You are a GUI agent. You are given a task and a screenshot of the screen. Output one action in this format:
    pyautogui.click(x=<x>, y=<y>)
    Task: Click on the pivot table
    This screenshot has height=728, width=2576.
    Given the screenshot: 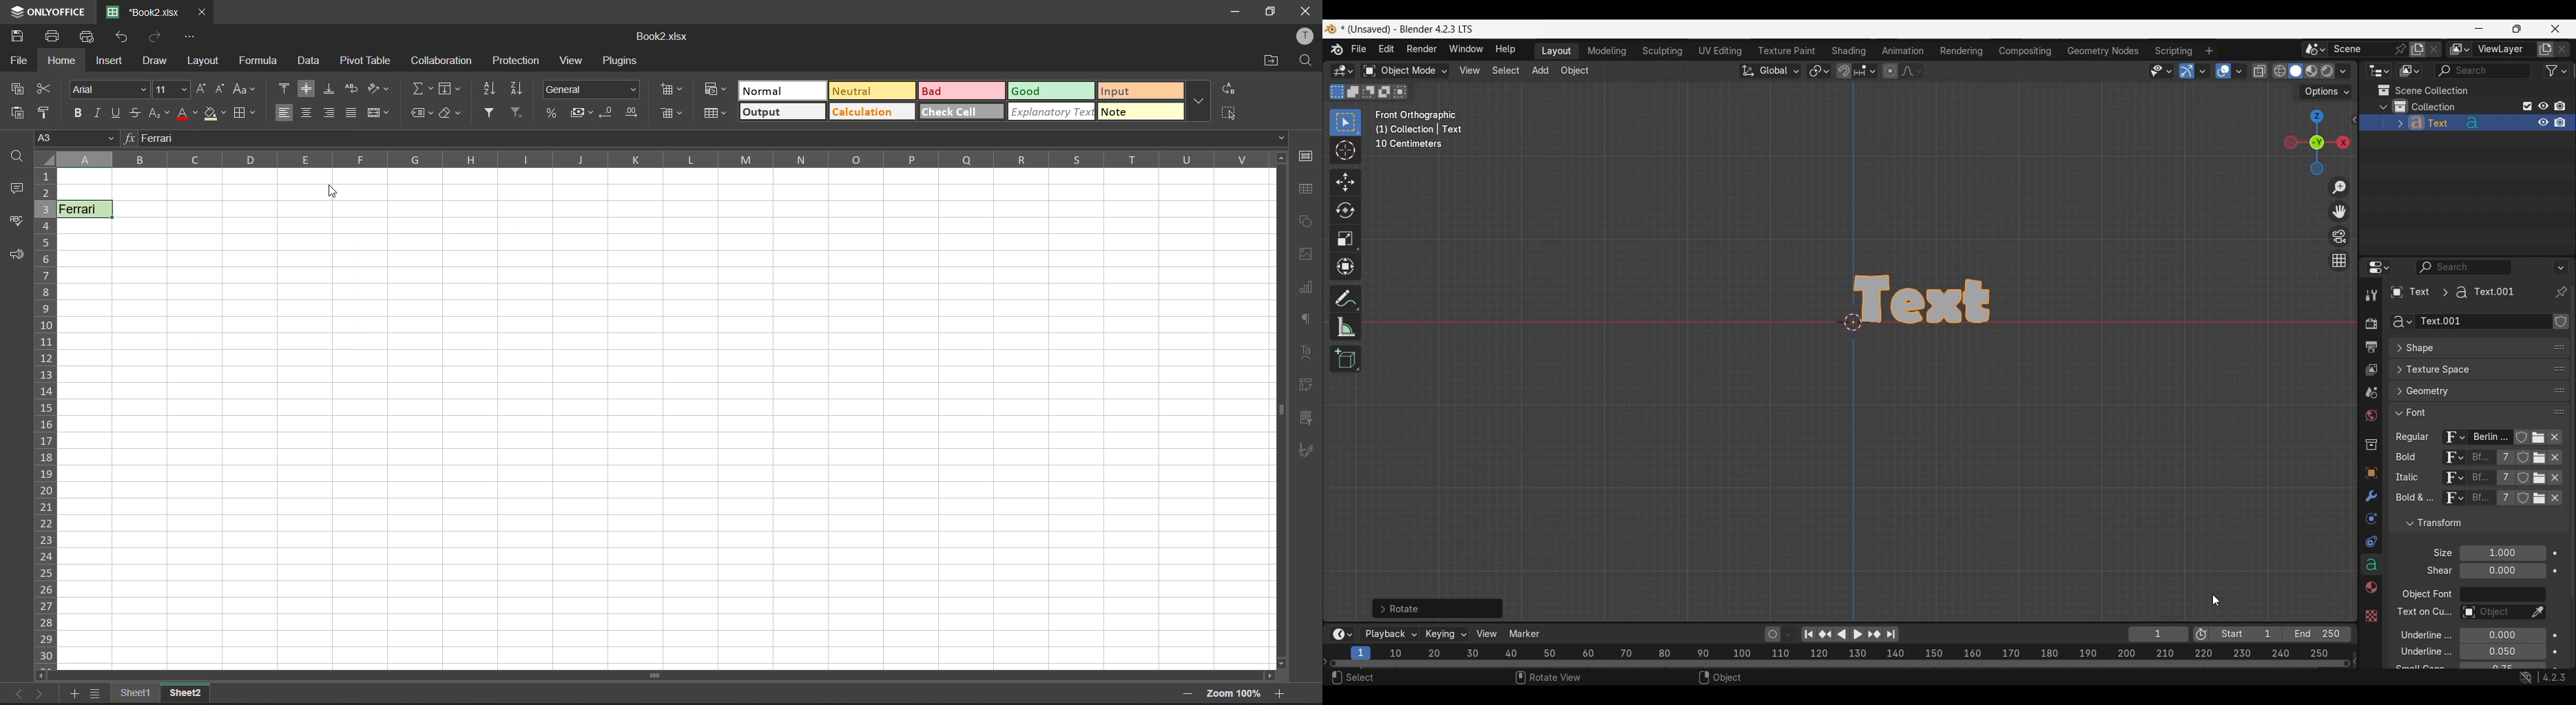 What is the action you would take?
    pyautogui.click(x=368, y=59)
    